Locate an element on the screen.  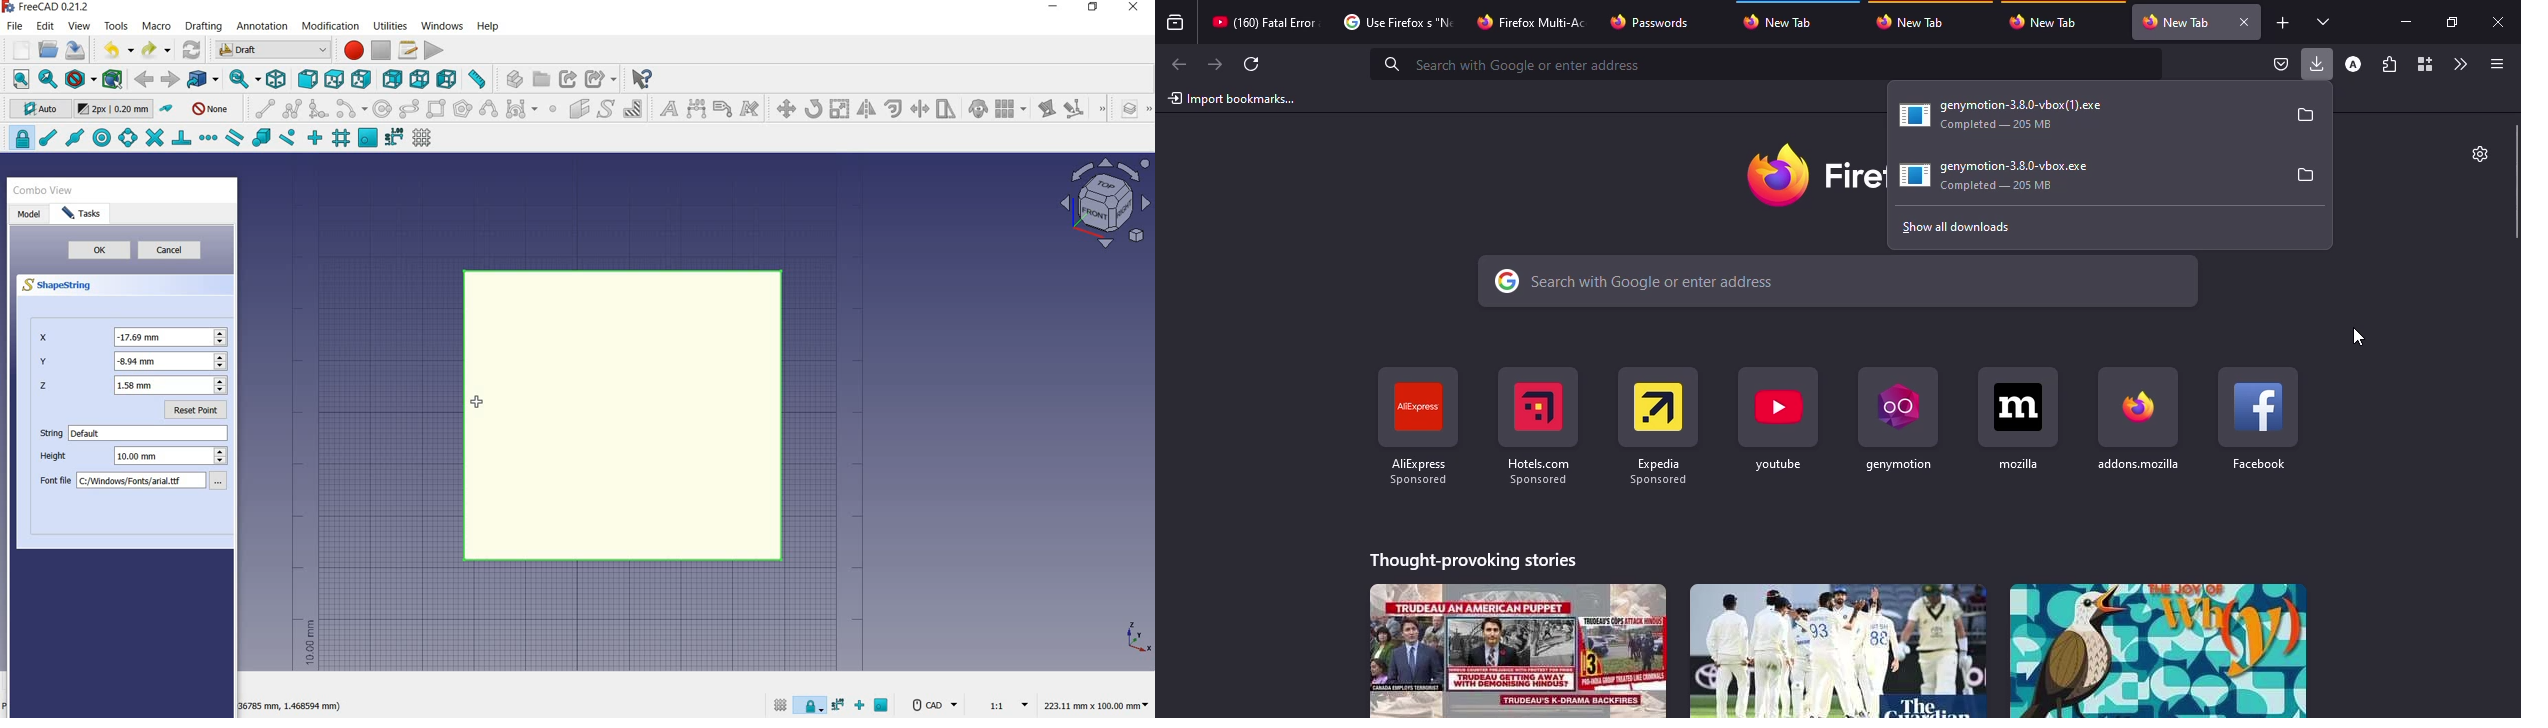
point is located at coordinates (552, 110).